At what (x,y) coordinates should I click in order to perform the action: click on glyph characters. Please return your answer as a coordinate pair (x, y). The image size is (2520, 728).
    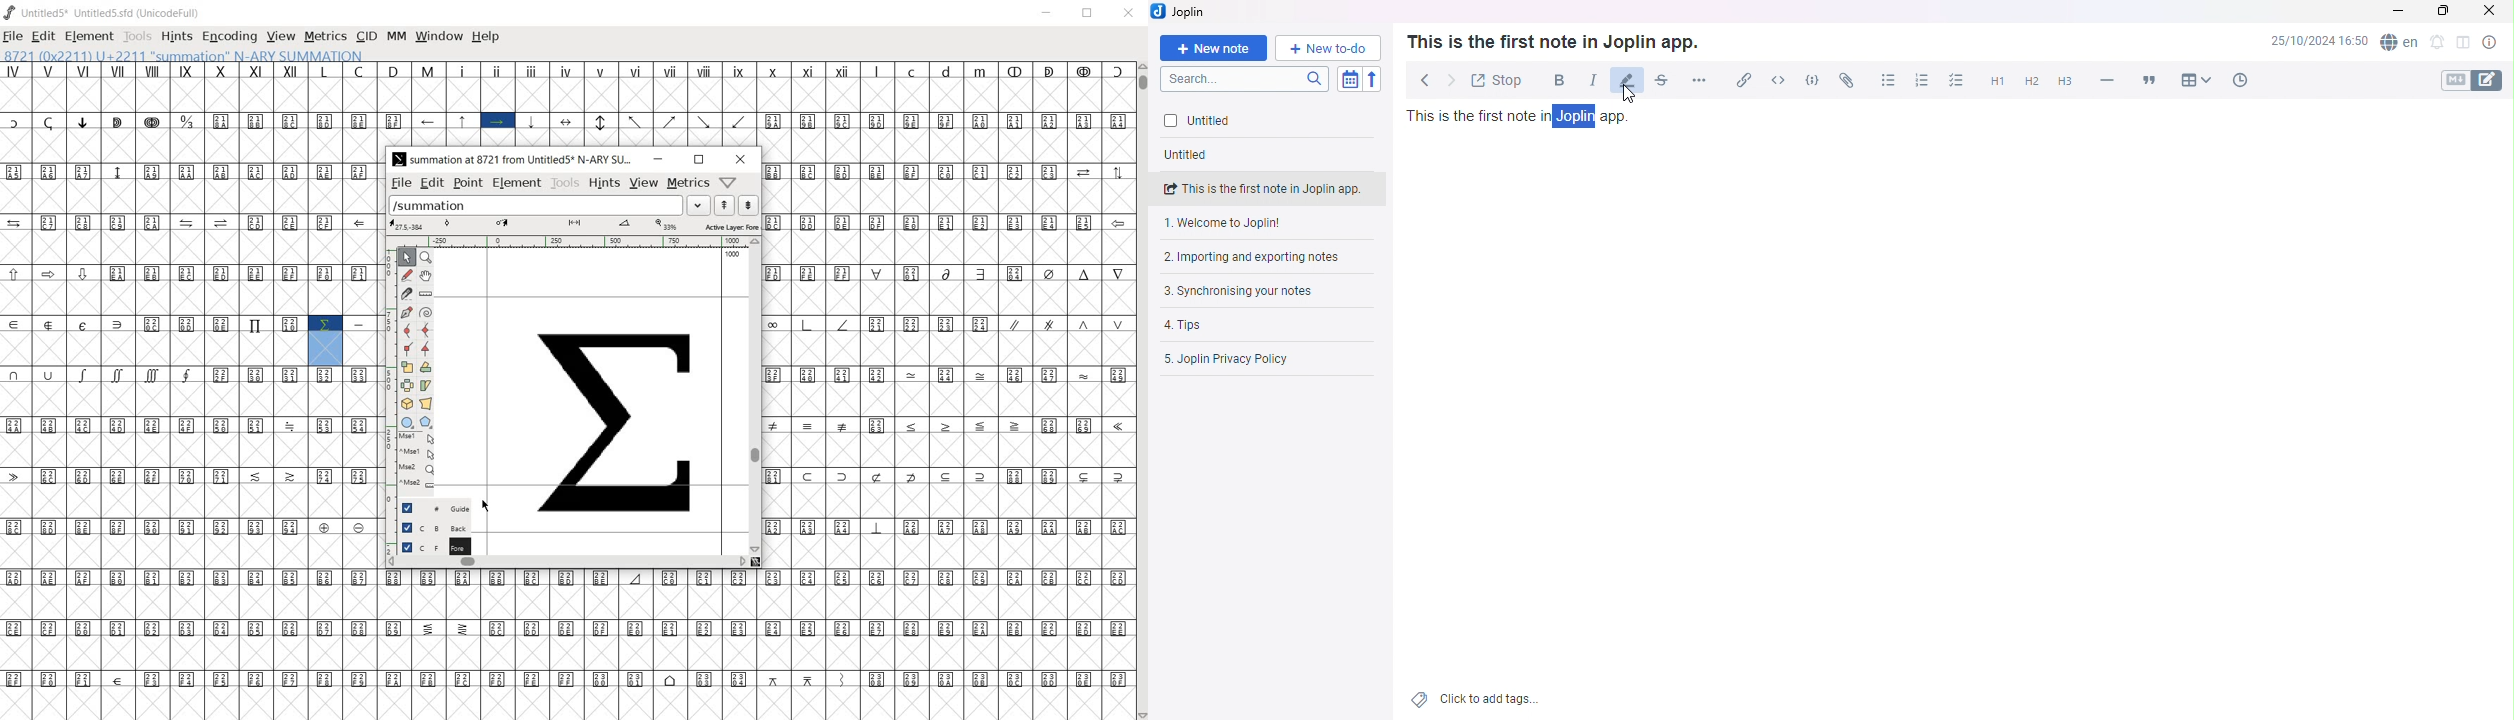
    Looking at the image, I should click on (757, 646).